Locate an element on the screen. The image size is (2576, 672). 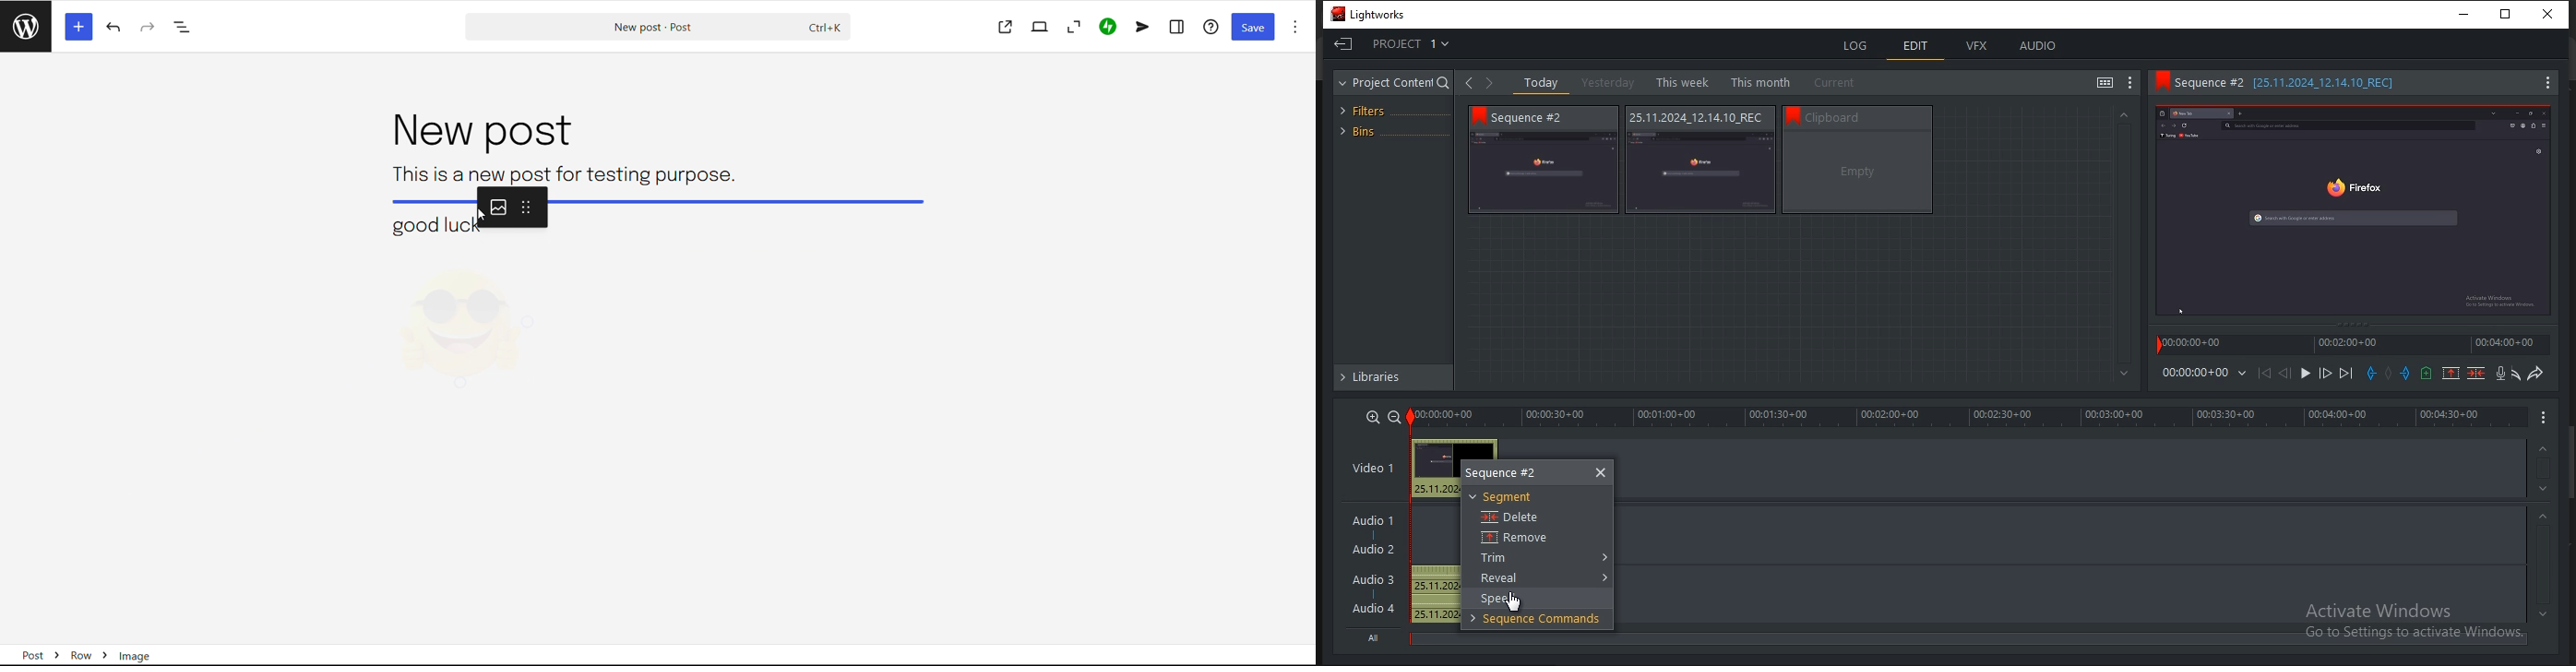
Playback marker is located at coordinates (2153, 346).